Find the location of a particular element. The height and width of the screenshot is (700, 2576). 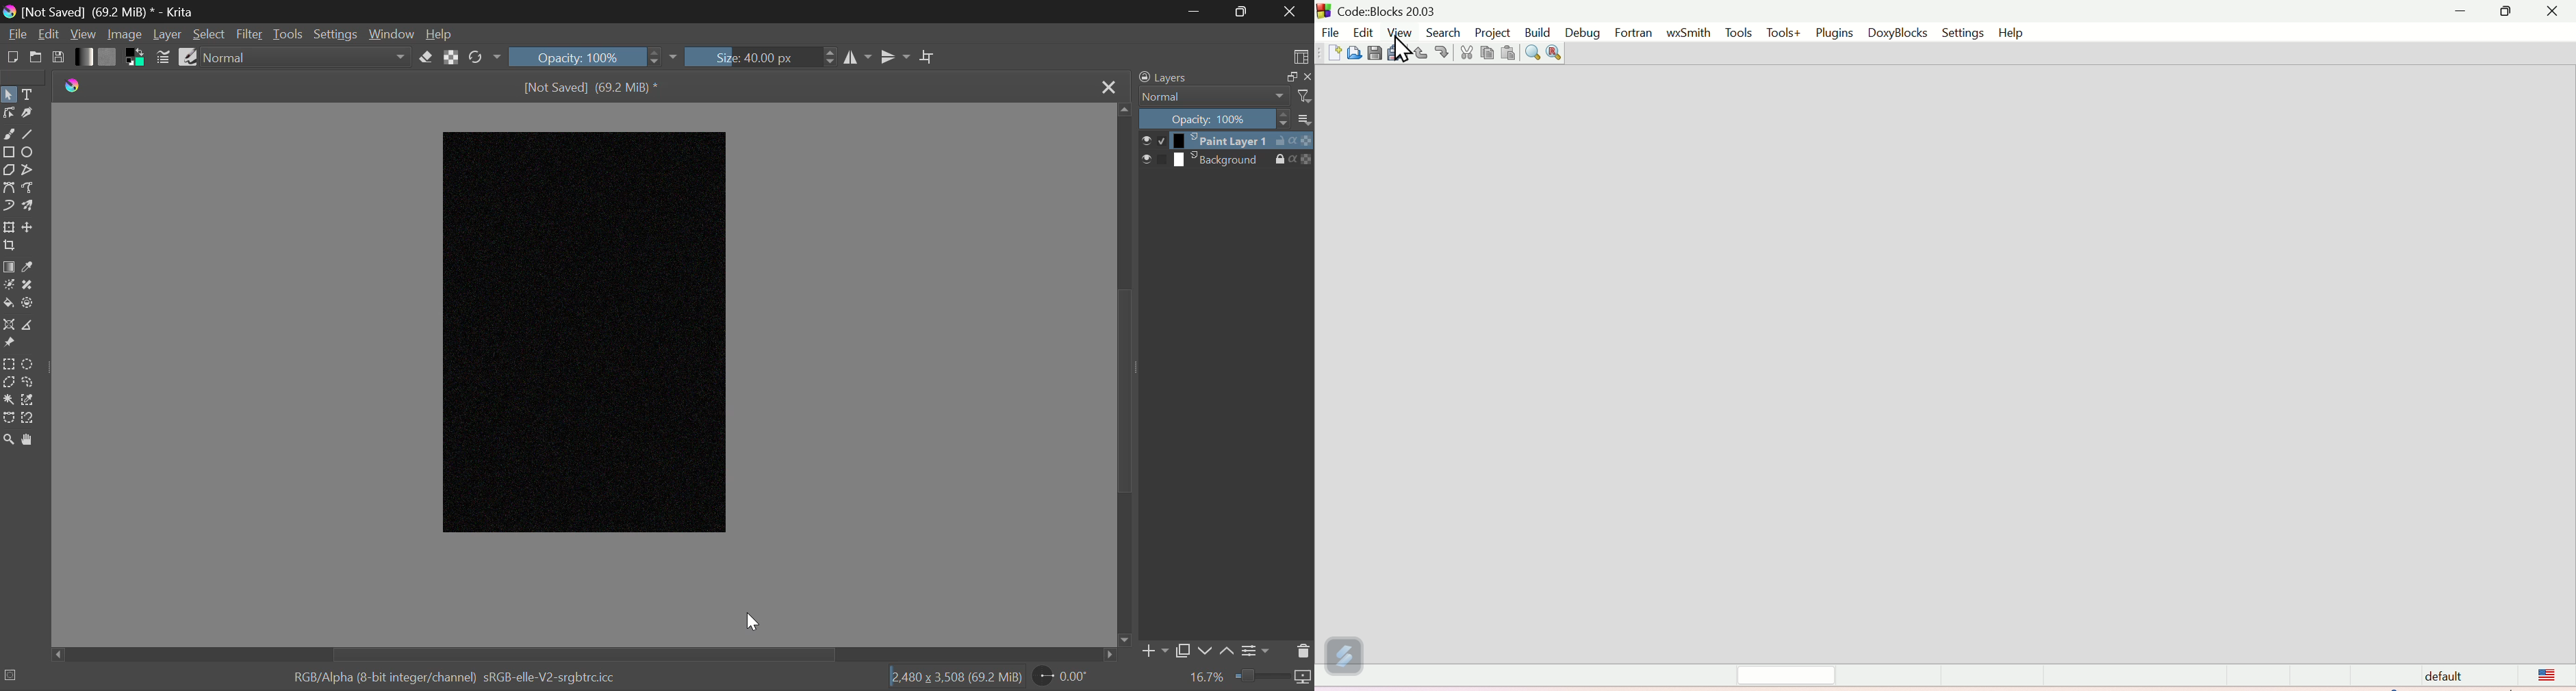

Tools+ is located at coordinates (1784, 33).